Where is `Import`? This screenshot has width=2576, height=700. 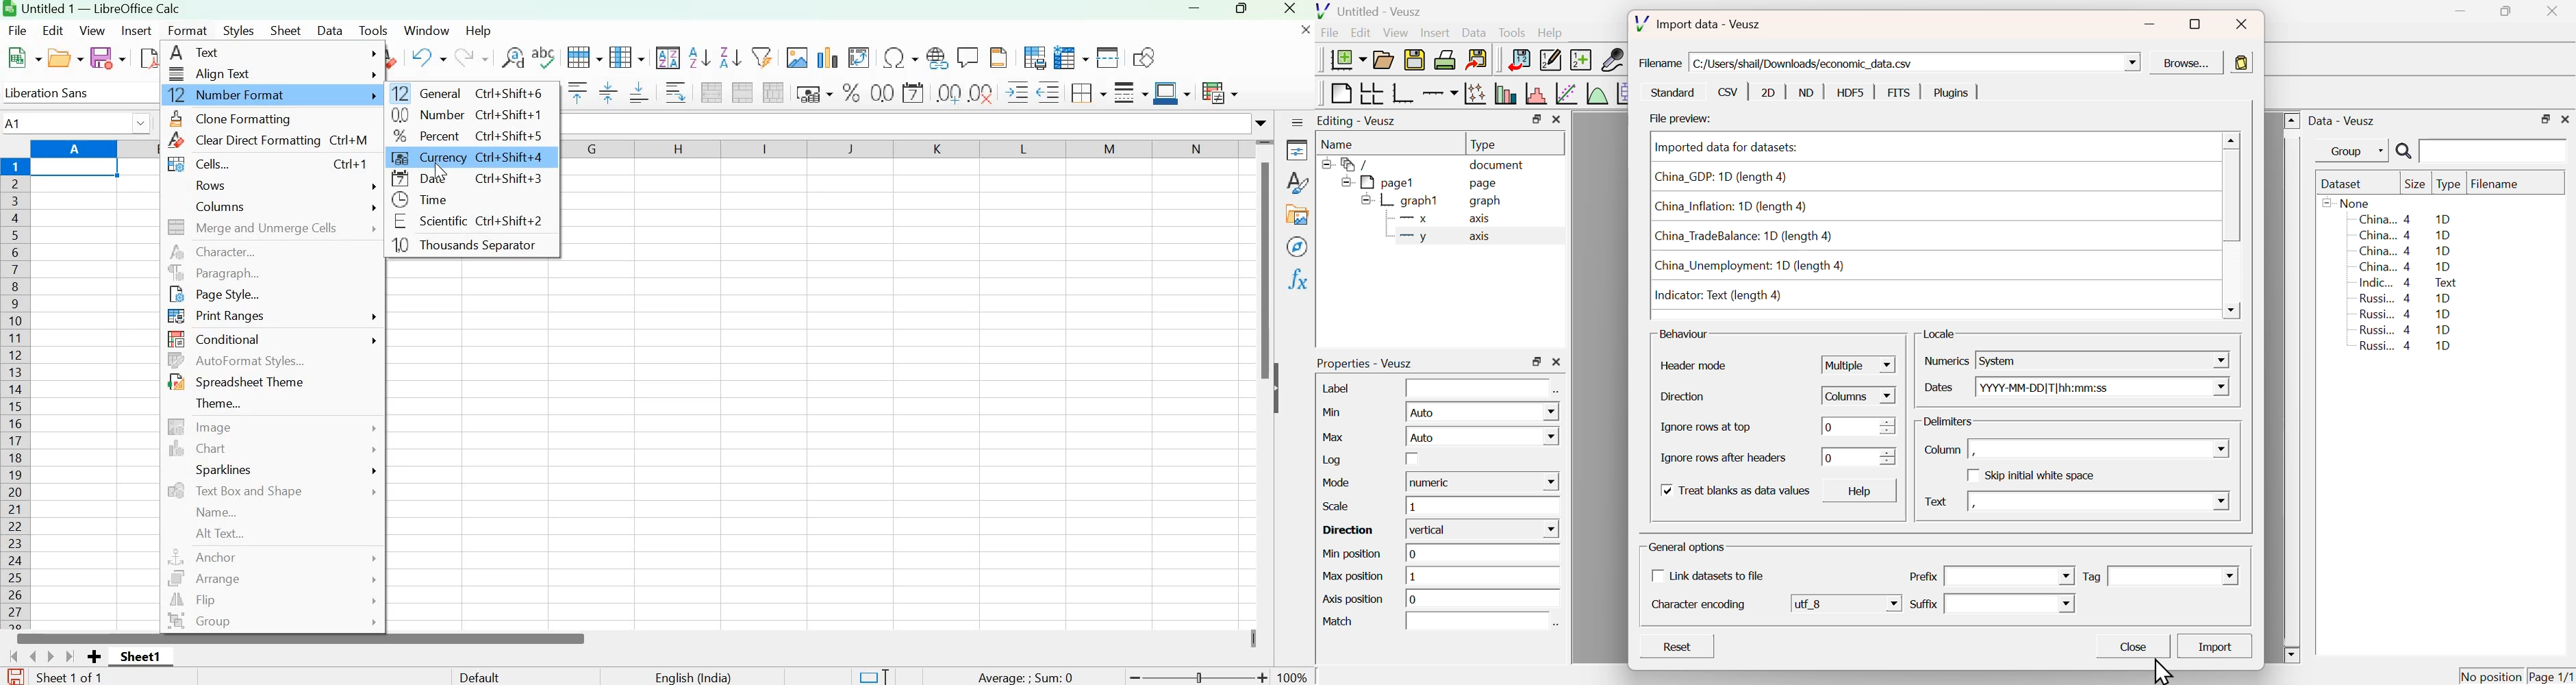
Import is located at coordinates (2214, 647).